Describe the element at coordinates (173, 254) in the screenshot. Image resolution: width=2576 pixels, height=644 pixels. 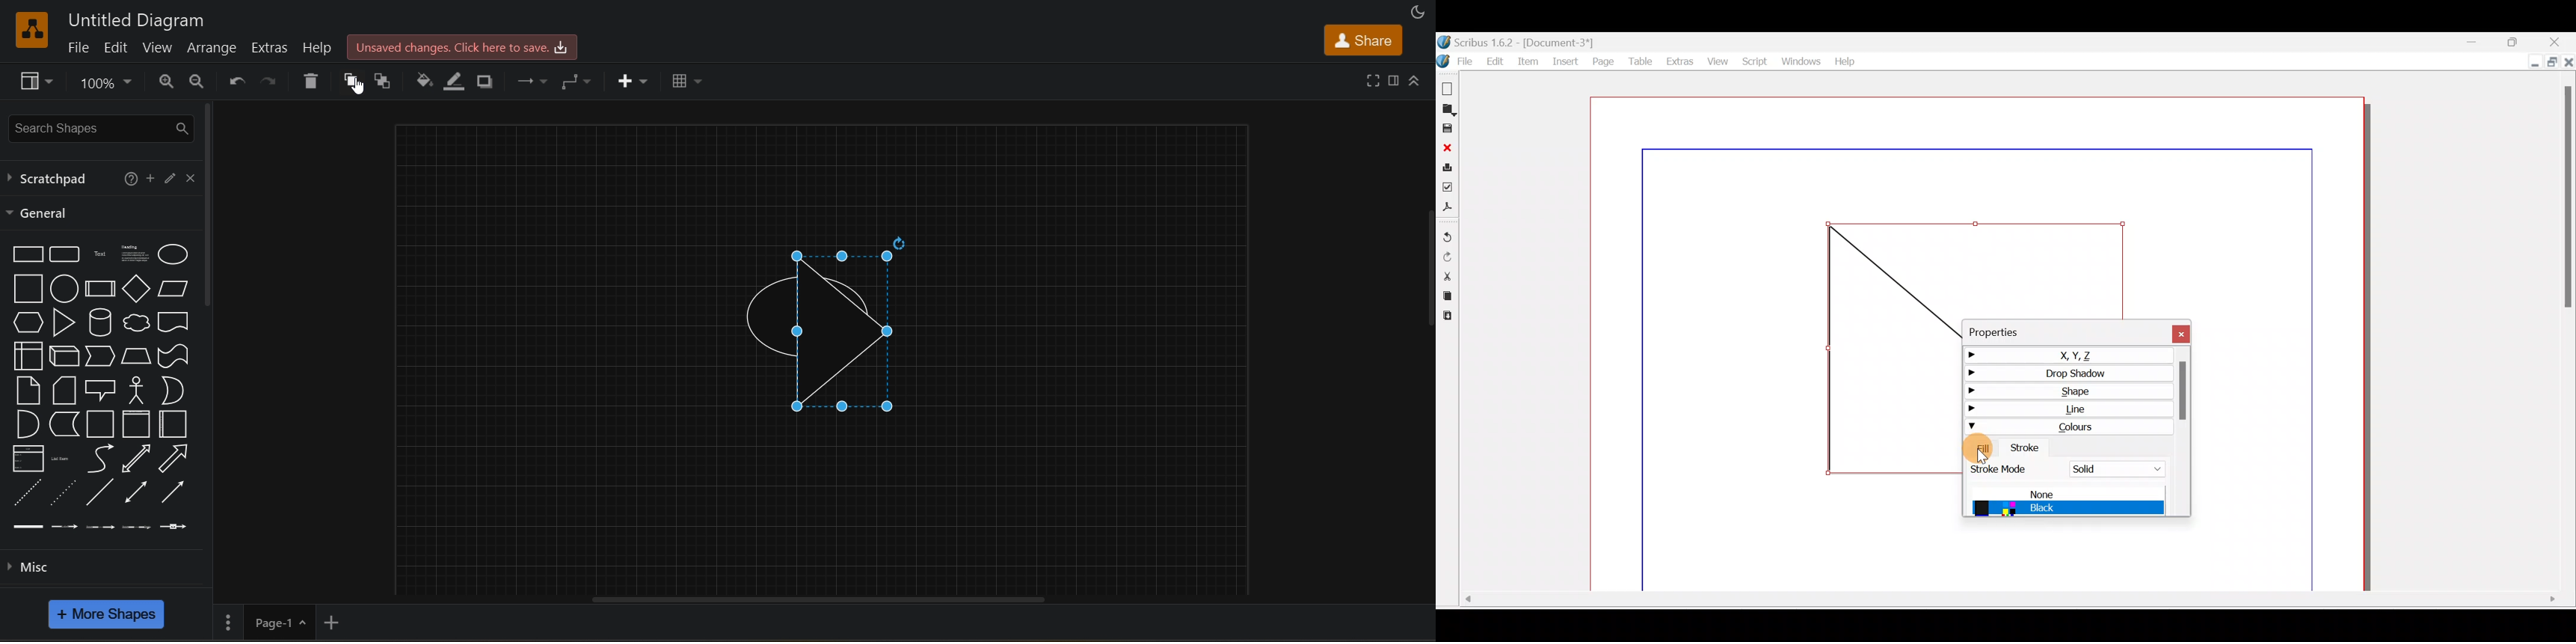
I see `ellipse` at that location.